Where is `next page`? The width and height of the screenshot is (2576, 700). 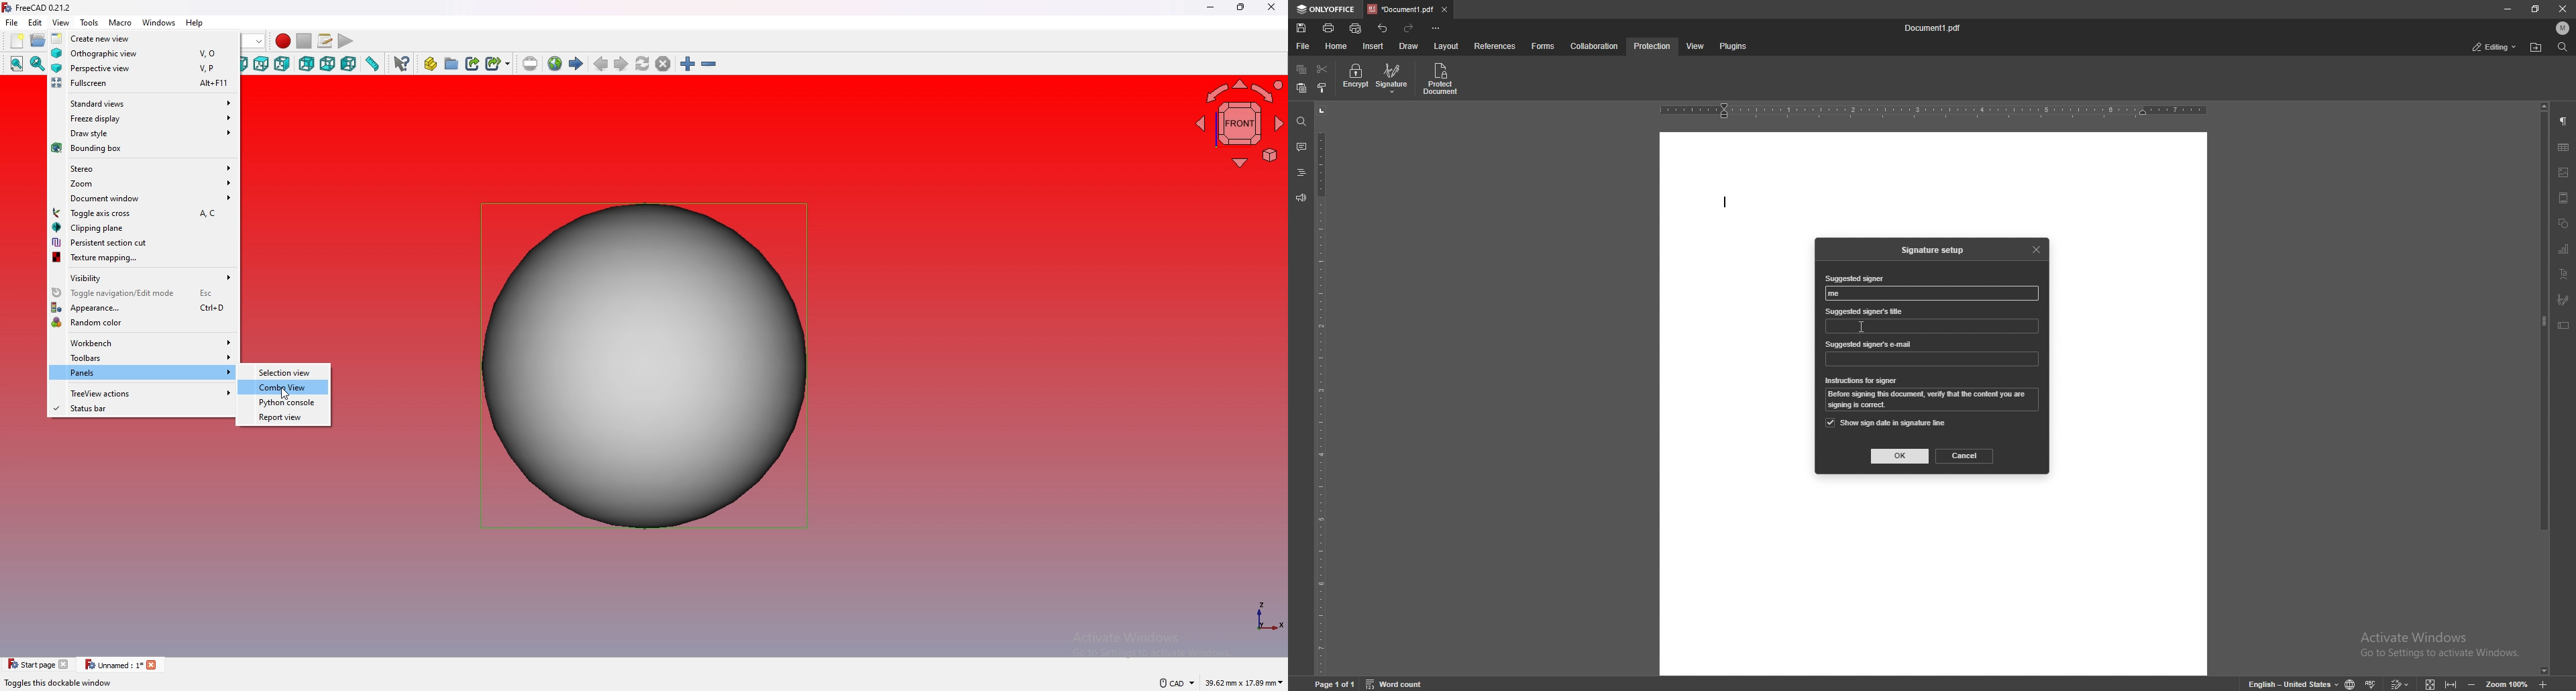
next page is located at coordinates (621, 64).